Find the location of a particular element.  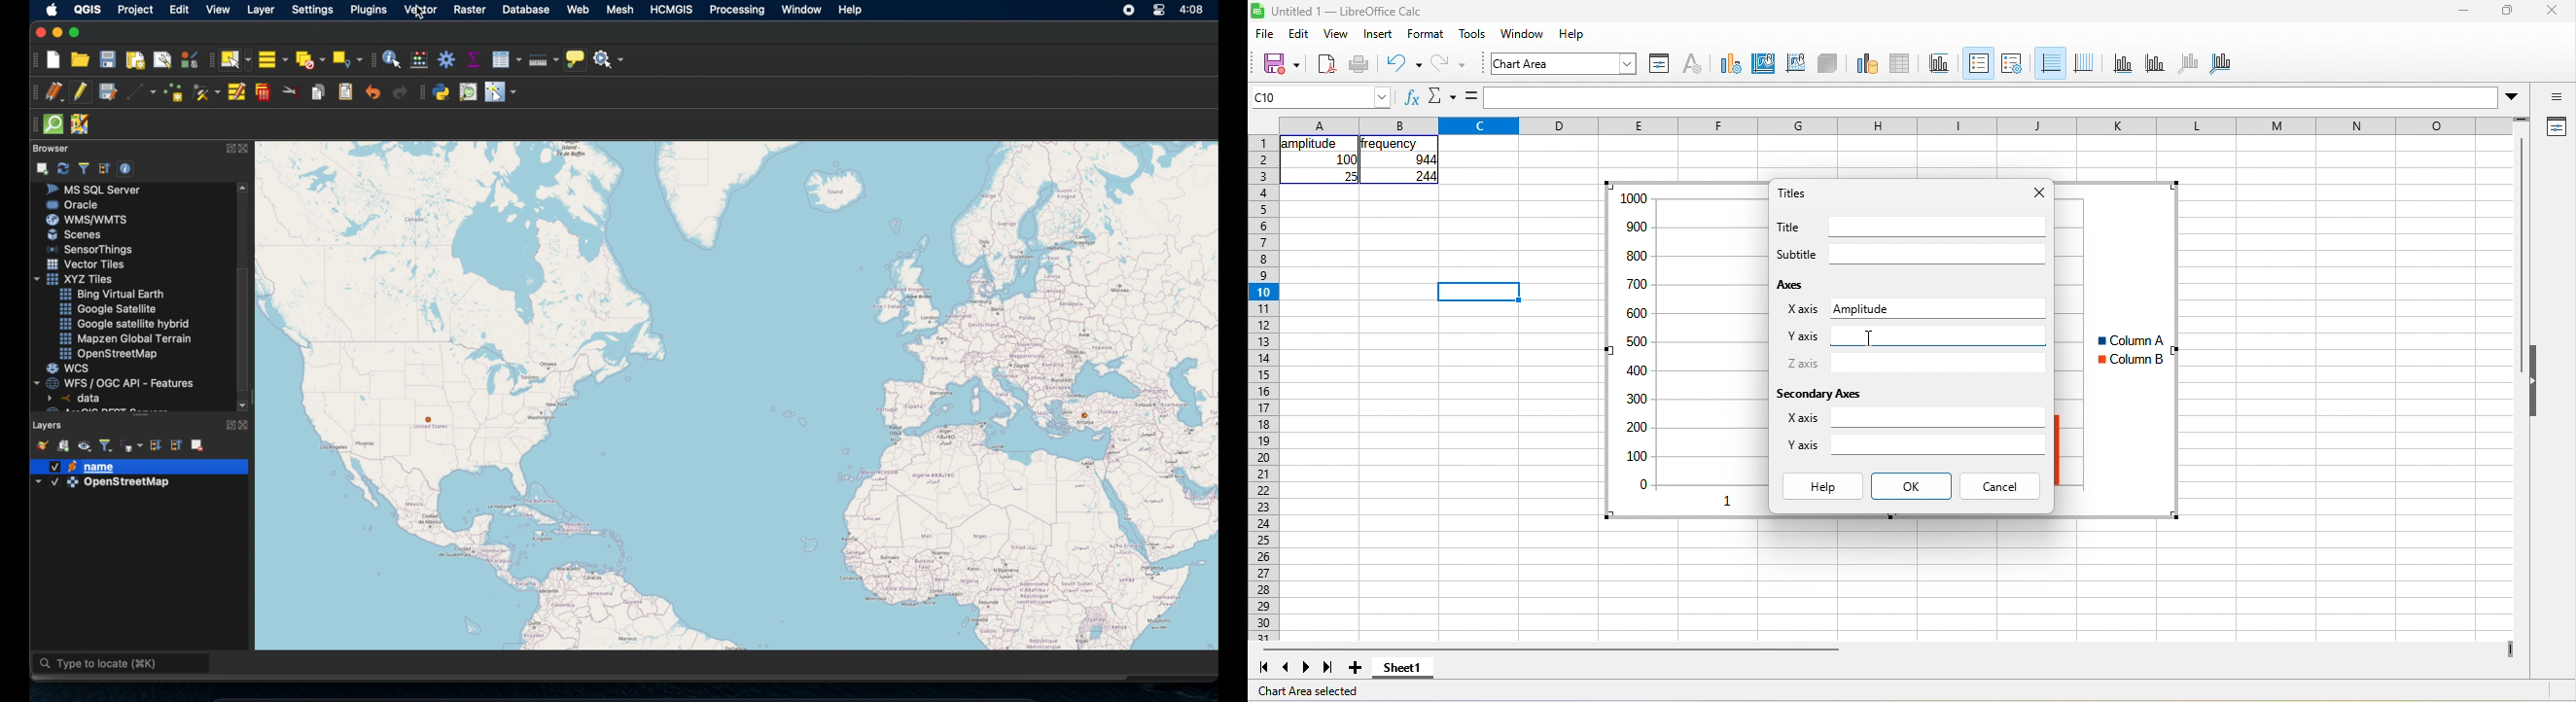

collapse all is located at coordinates (103, 167).